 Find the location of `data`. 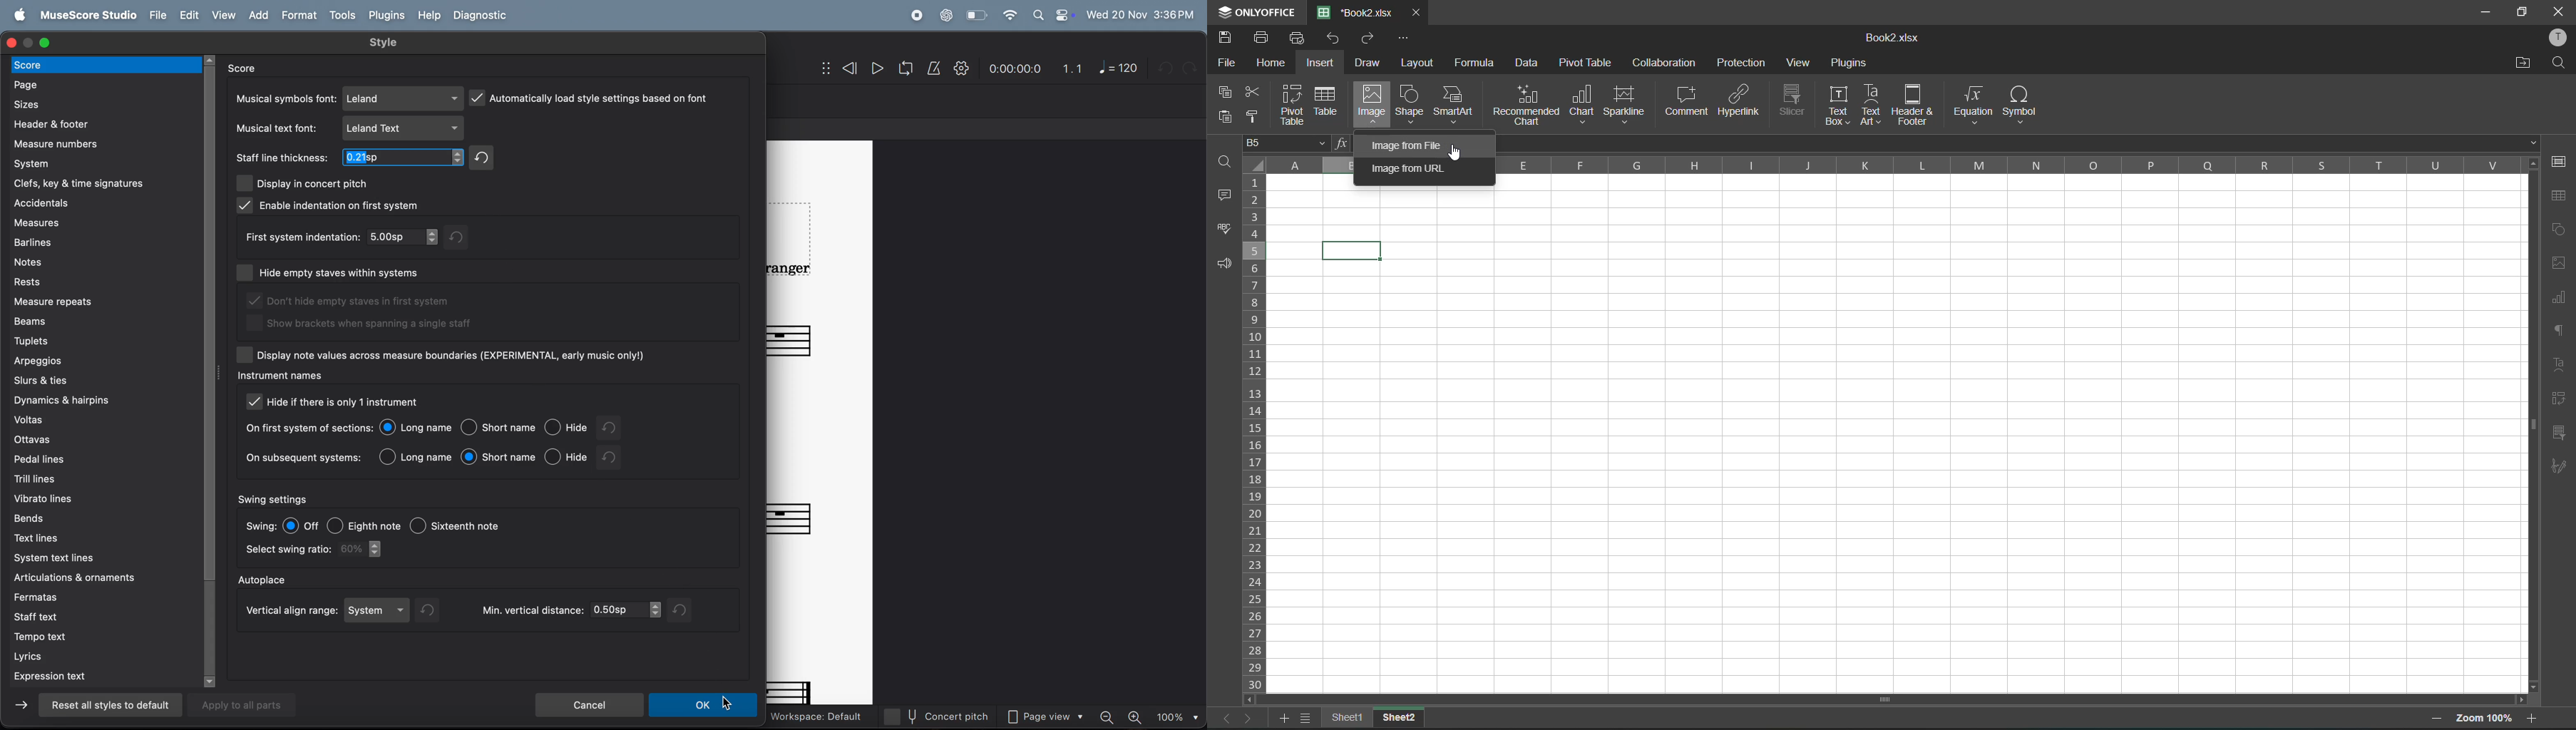

data is located at coordinates (1529, 63).